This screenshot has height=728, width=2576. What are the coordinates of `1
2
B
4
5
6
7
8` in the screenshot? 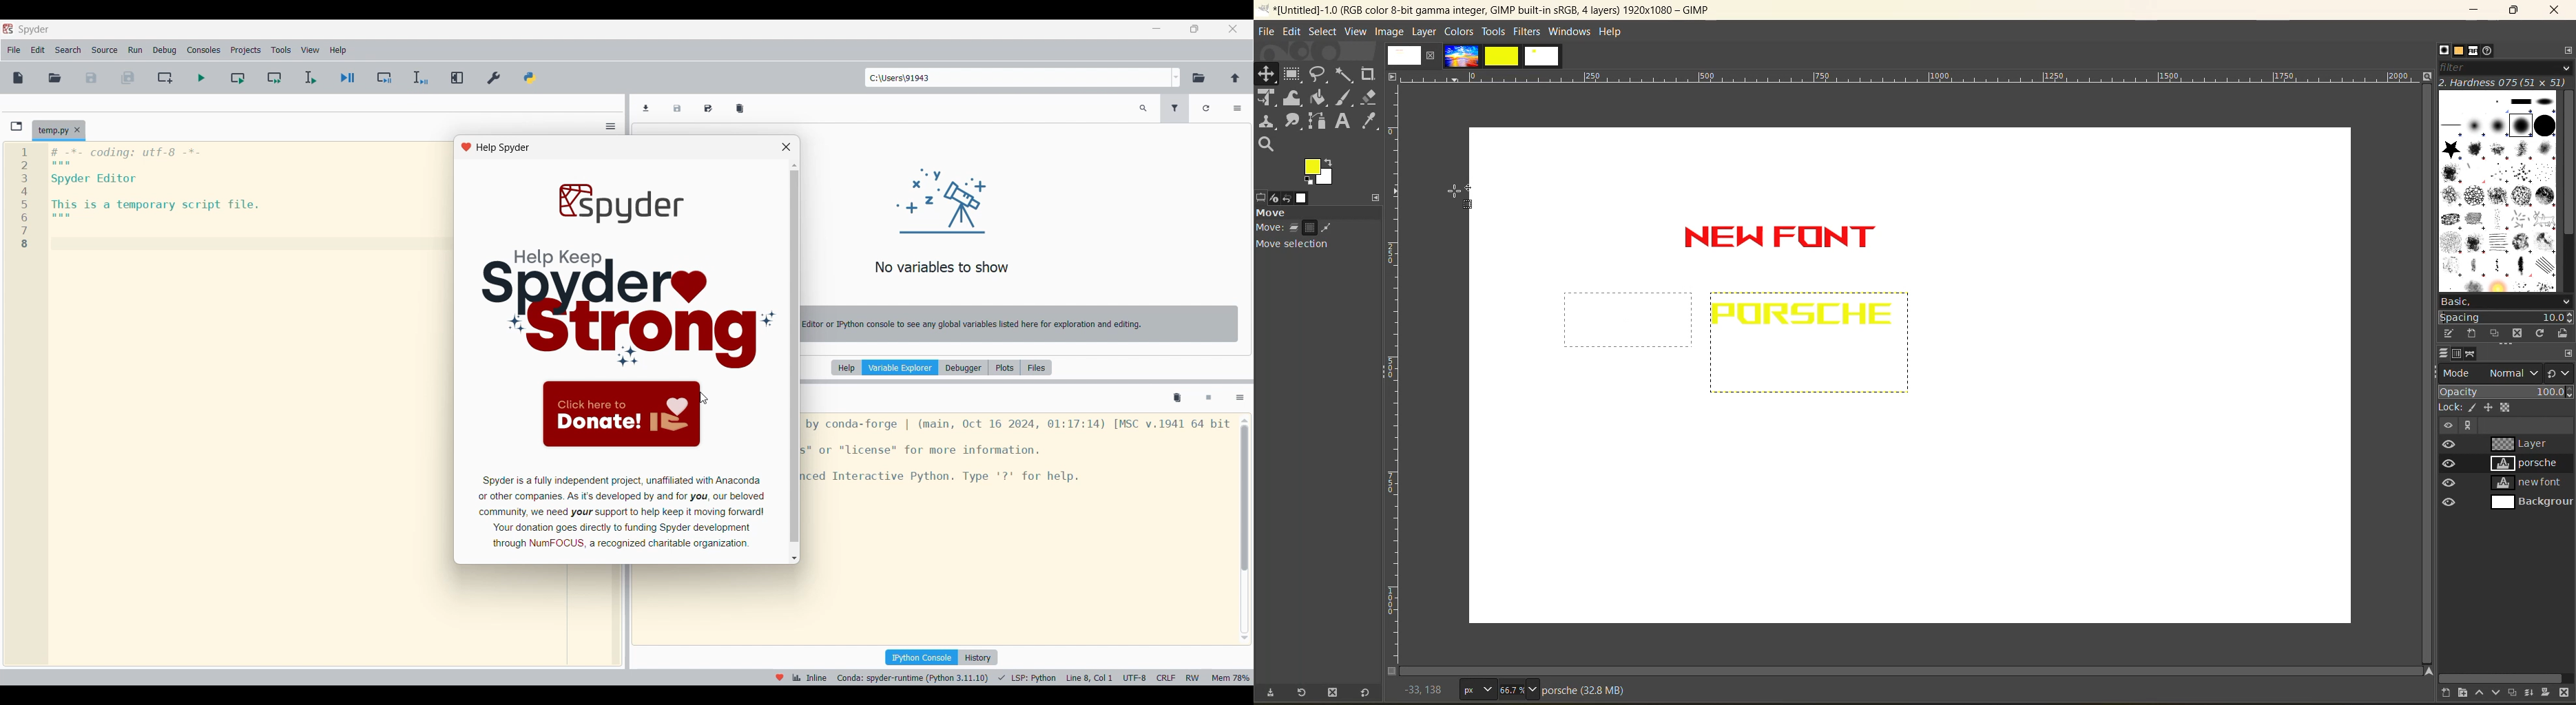 It's located at (25, 200).